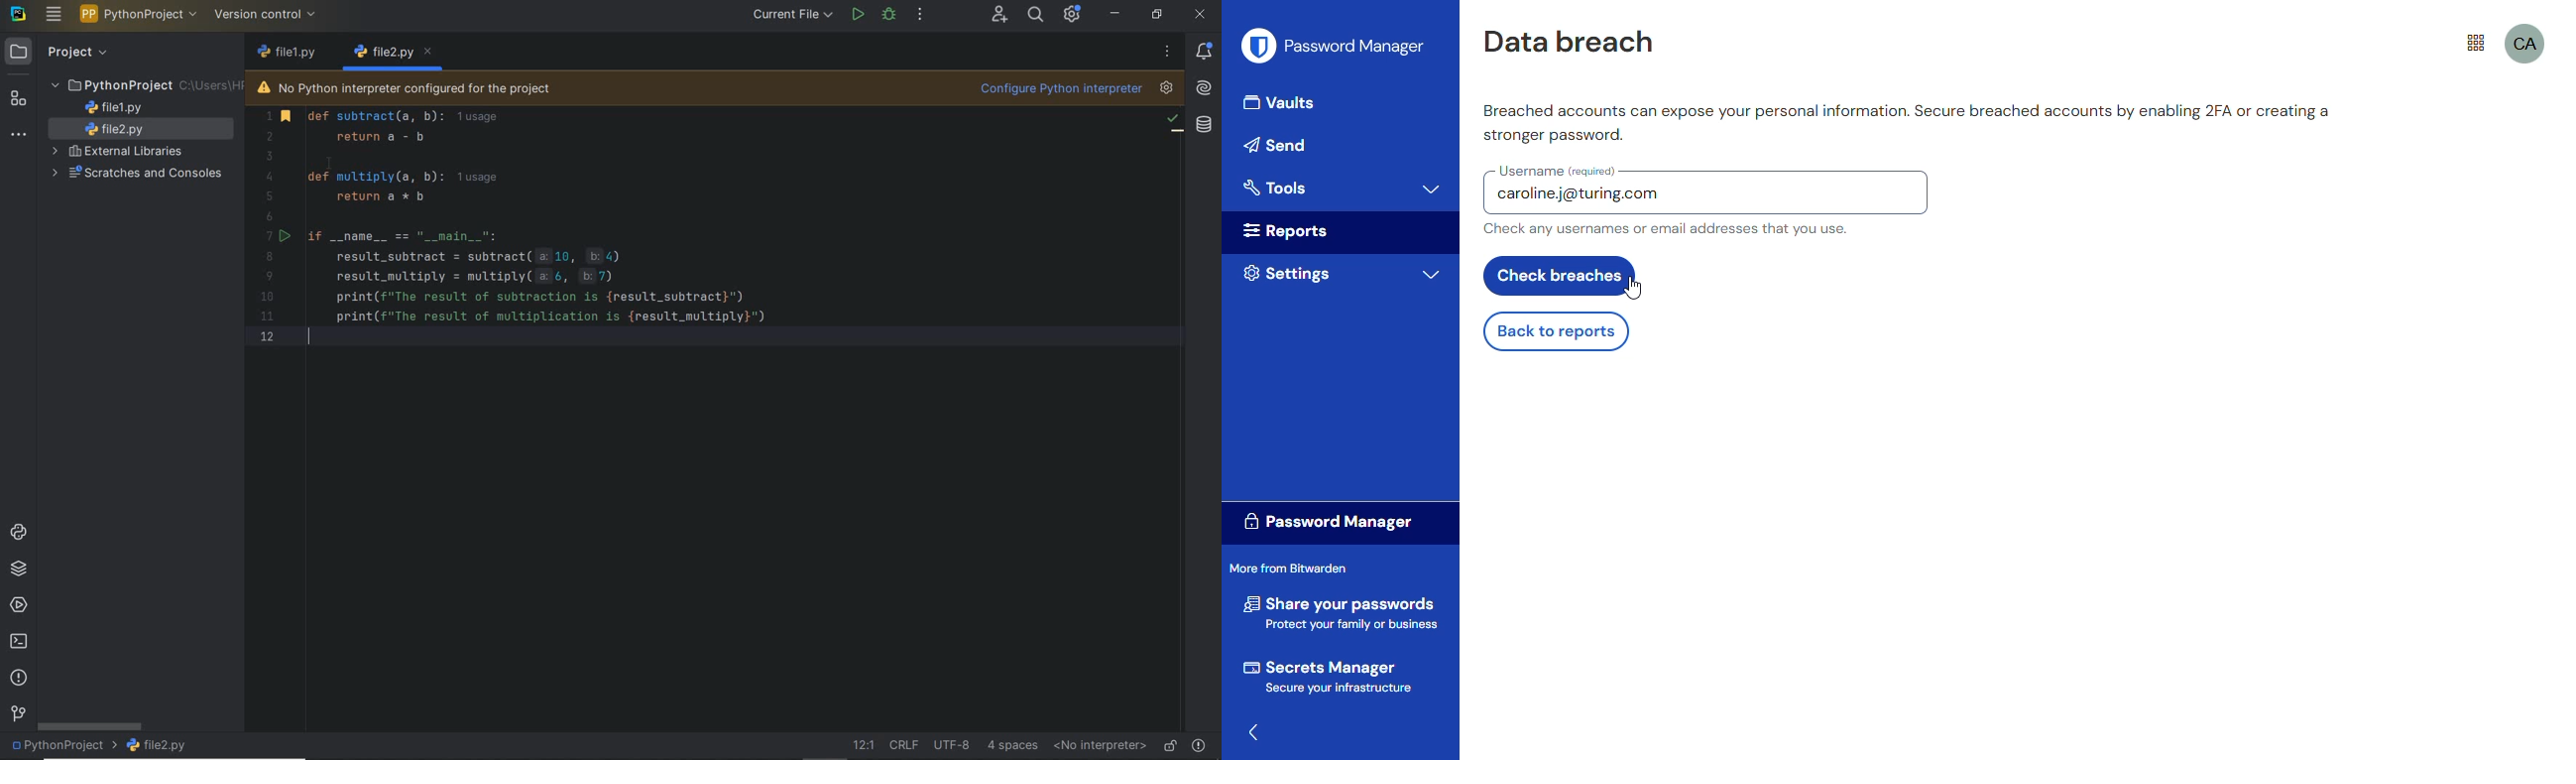  What do you see at coordinates (1355, 46) in the screenshot?
I see `password manager` at bounding box center [1355, 46].